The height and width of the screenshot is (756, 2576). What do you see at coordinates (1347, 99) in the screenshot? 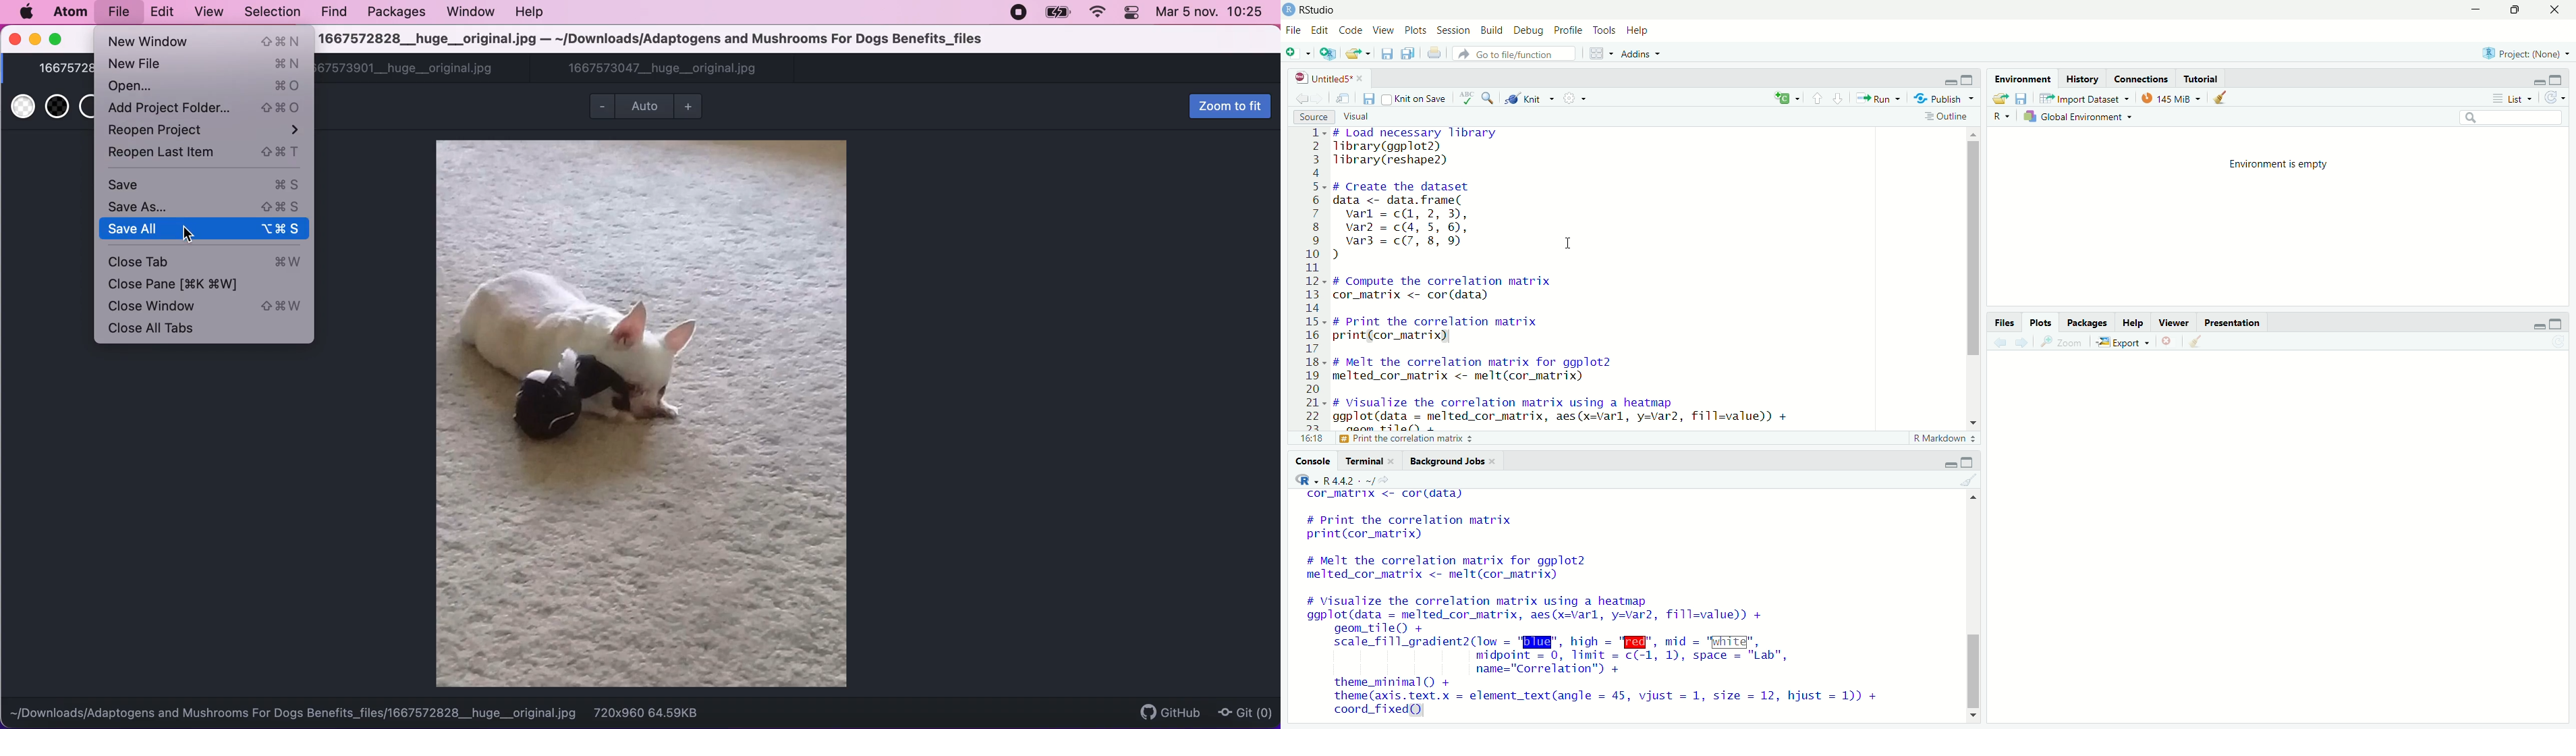
I see `open in new window` at bounding box center [1347, 99].